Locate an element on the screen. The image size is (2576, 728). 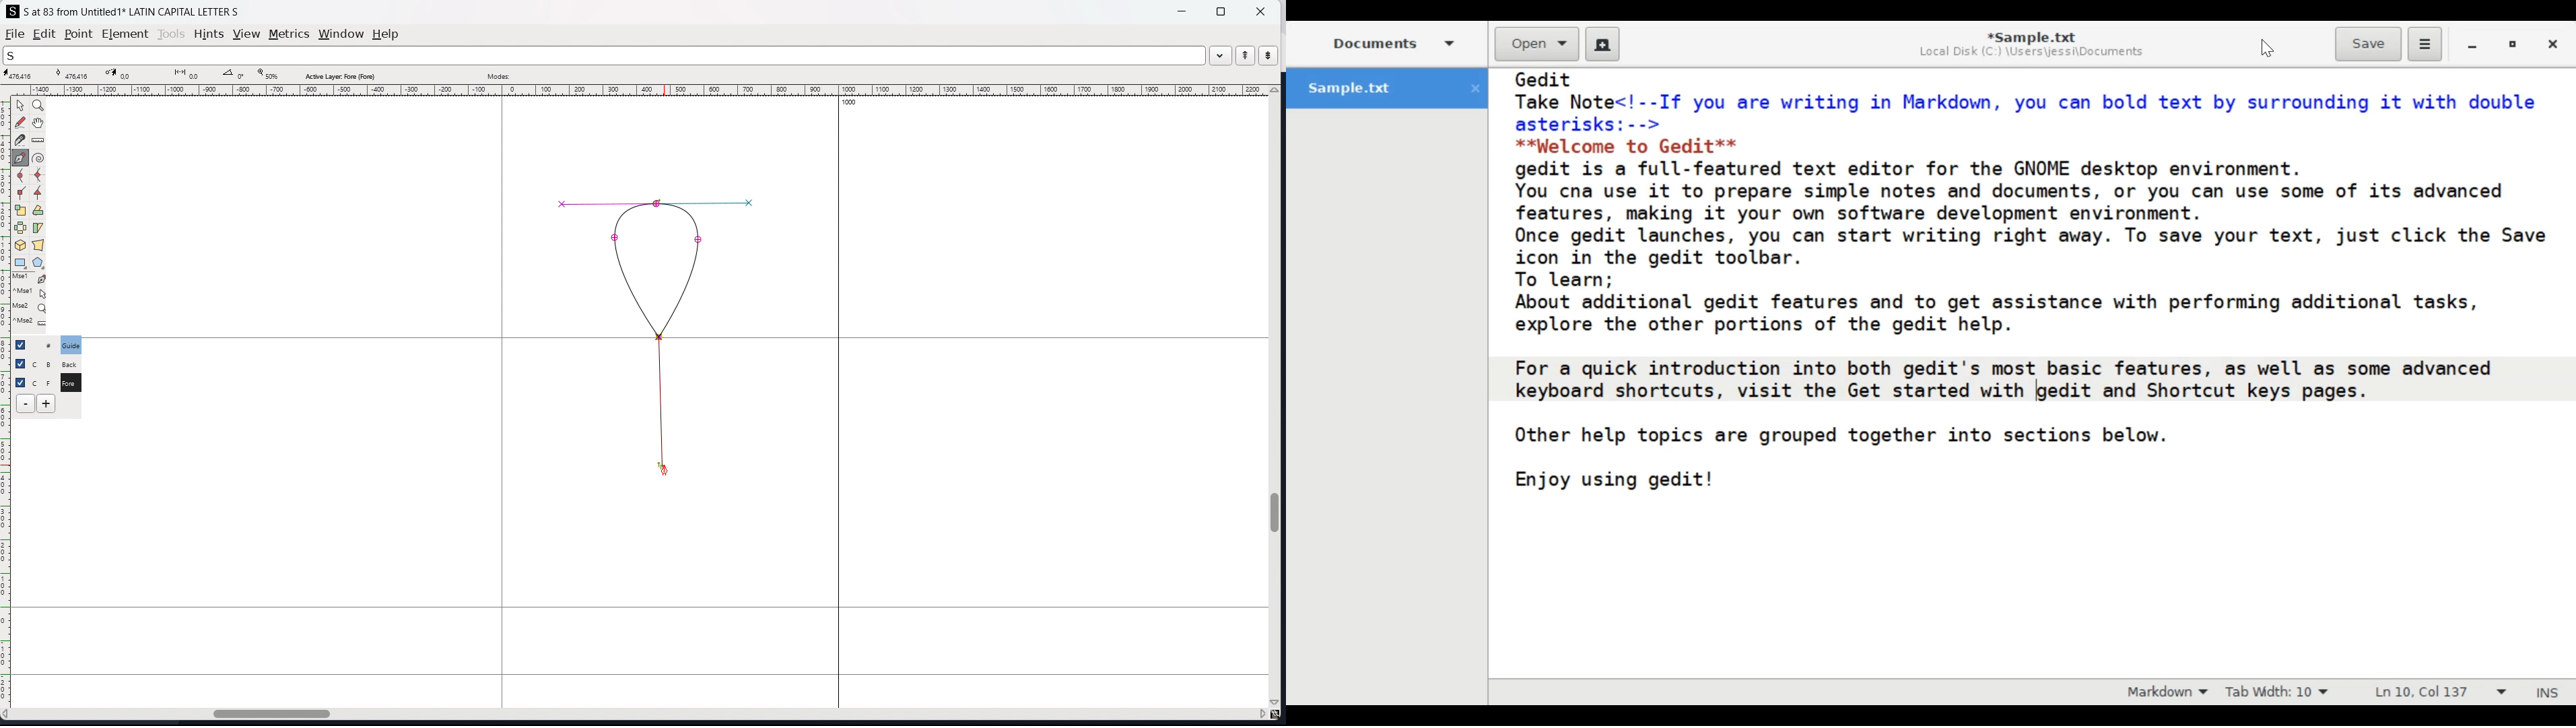
rotate the selection in 3D and project back to plane  is located at coordinates (20, 246).